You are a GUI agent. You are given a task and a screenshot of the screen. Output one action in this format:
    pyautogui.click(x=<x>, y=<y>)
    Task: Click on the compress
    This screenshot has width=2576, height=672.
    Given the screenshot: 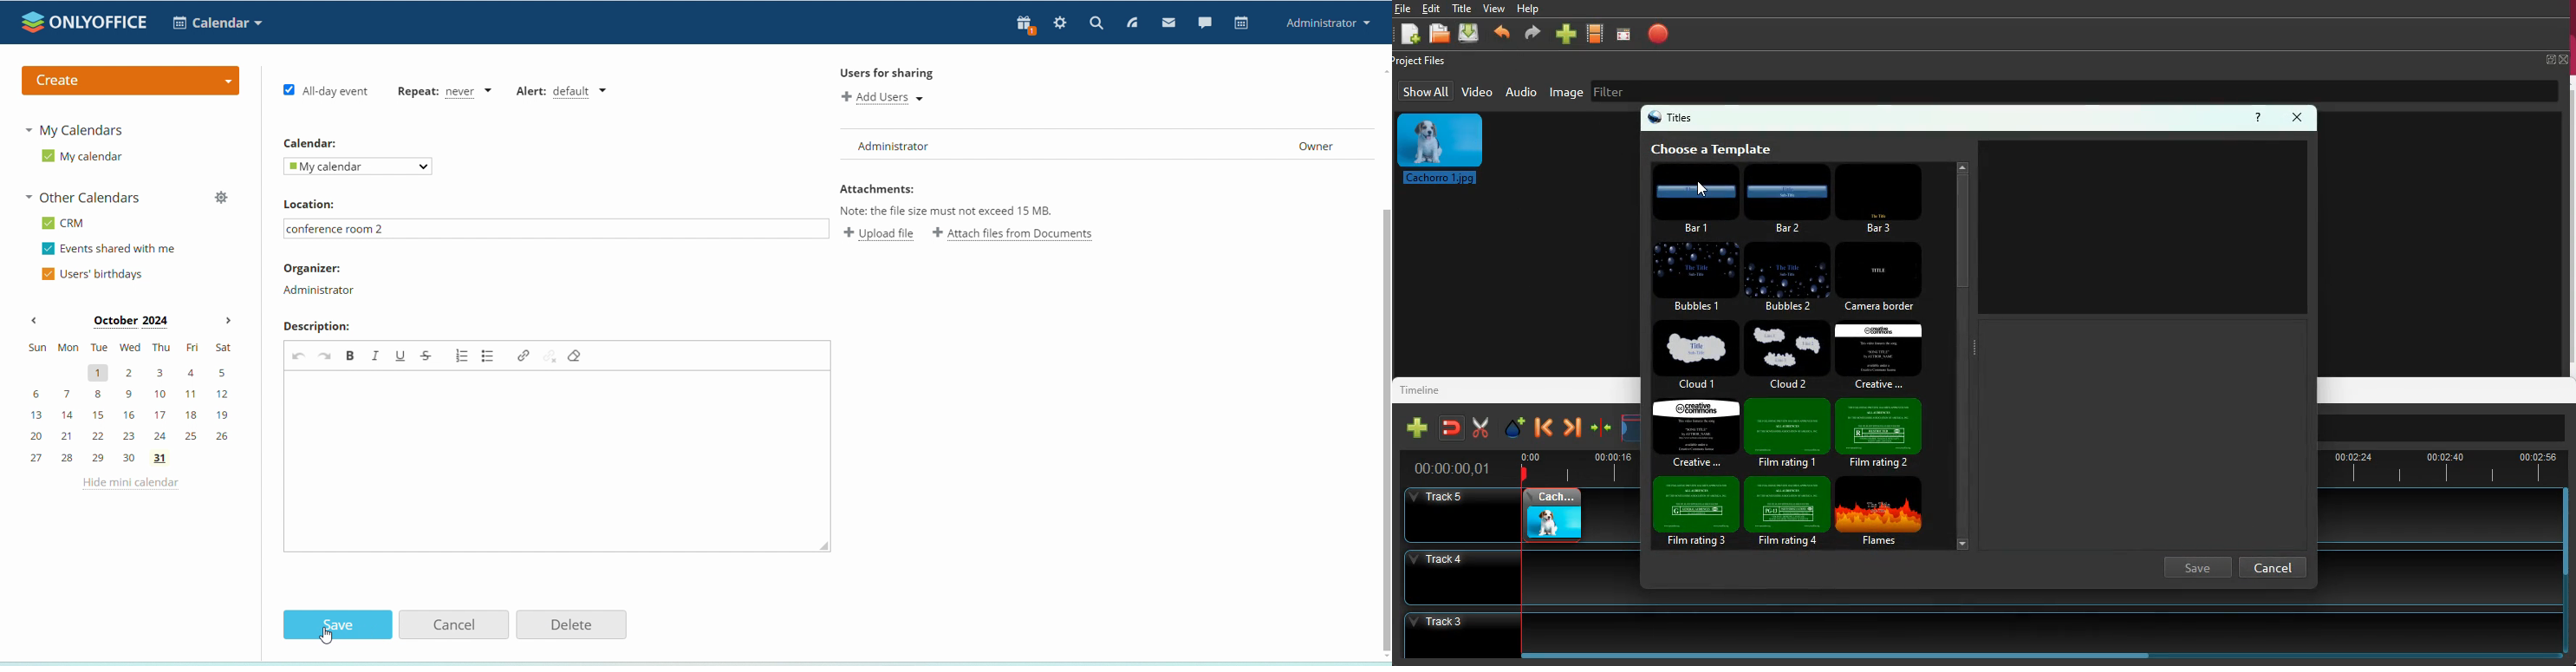 What is the action you would take?
    pyautogui.click(x=1601, y=430)
    